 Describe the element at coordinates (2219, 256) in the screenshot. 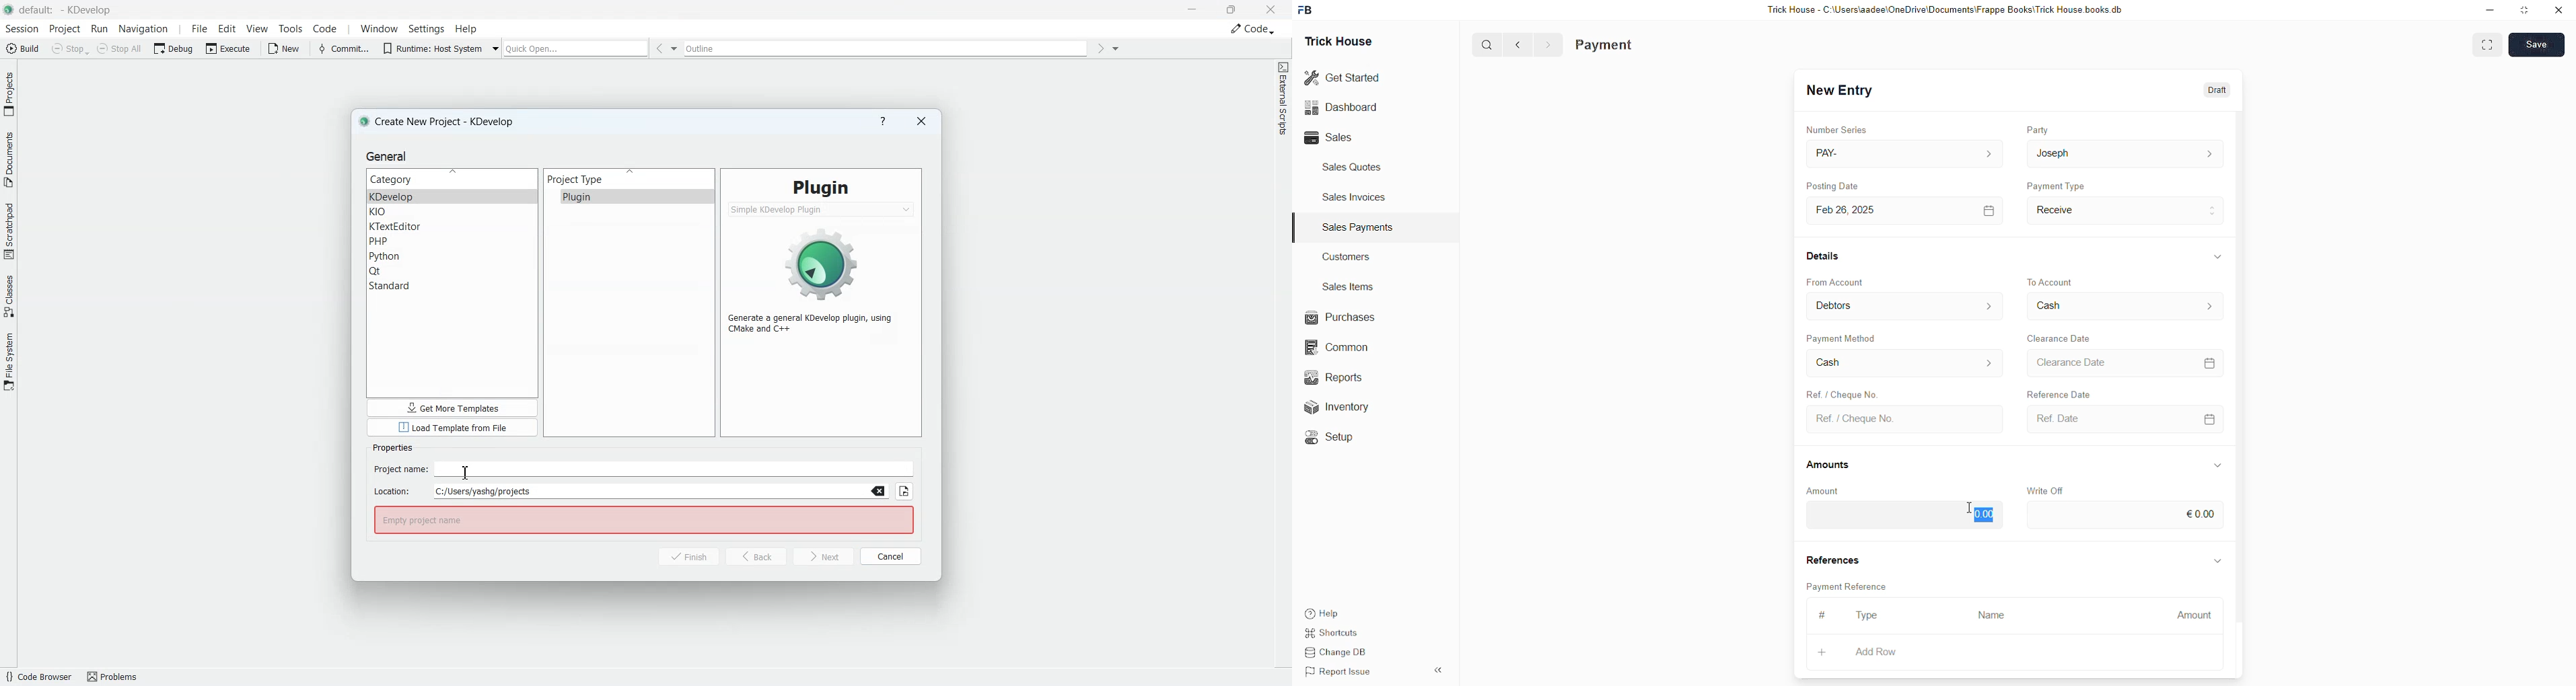

I see `Show/Hide` at that location.